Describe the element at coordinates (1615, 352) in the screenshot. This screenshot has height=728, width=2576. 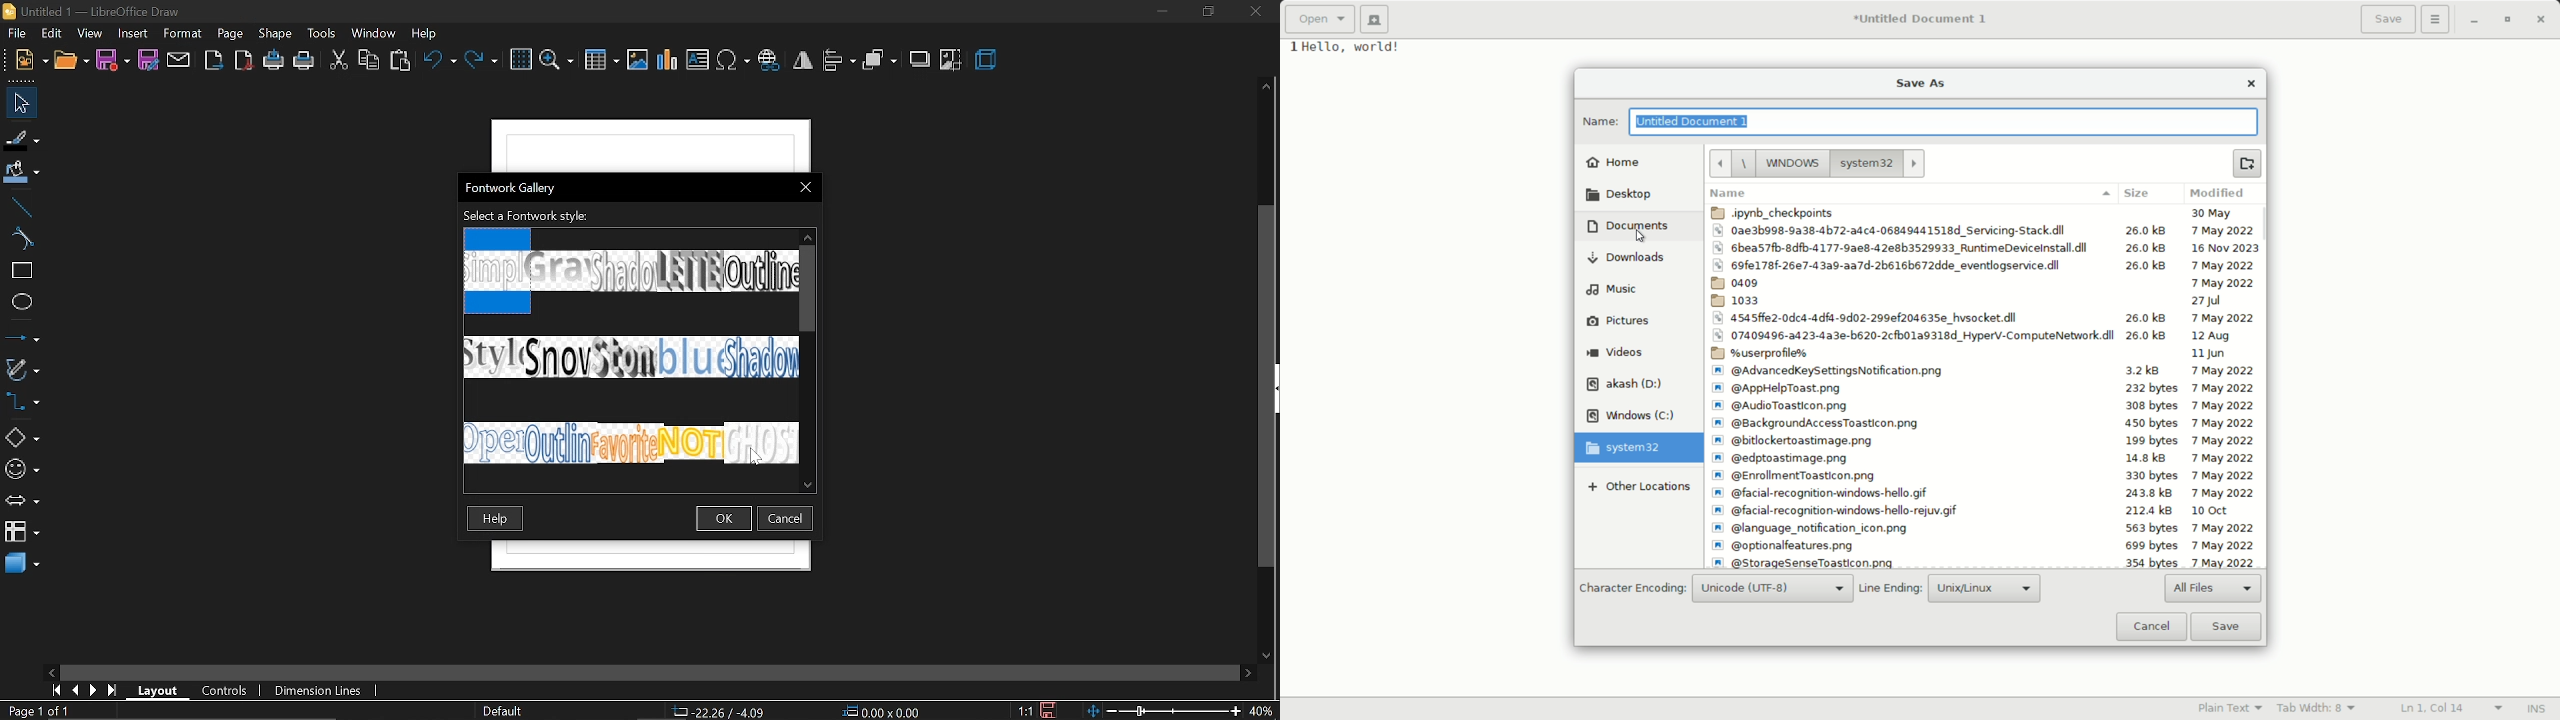
I see `videos` at that location.